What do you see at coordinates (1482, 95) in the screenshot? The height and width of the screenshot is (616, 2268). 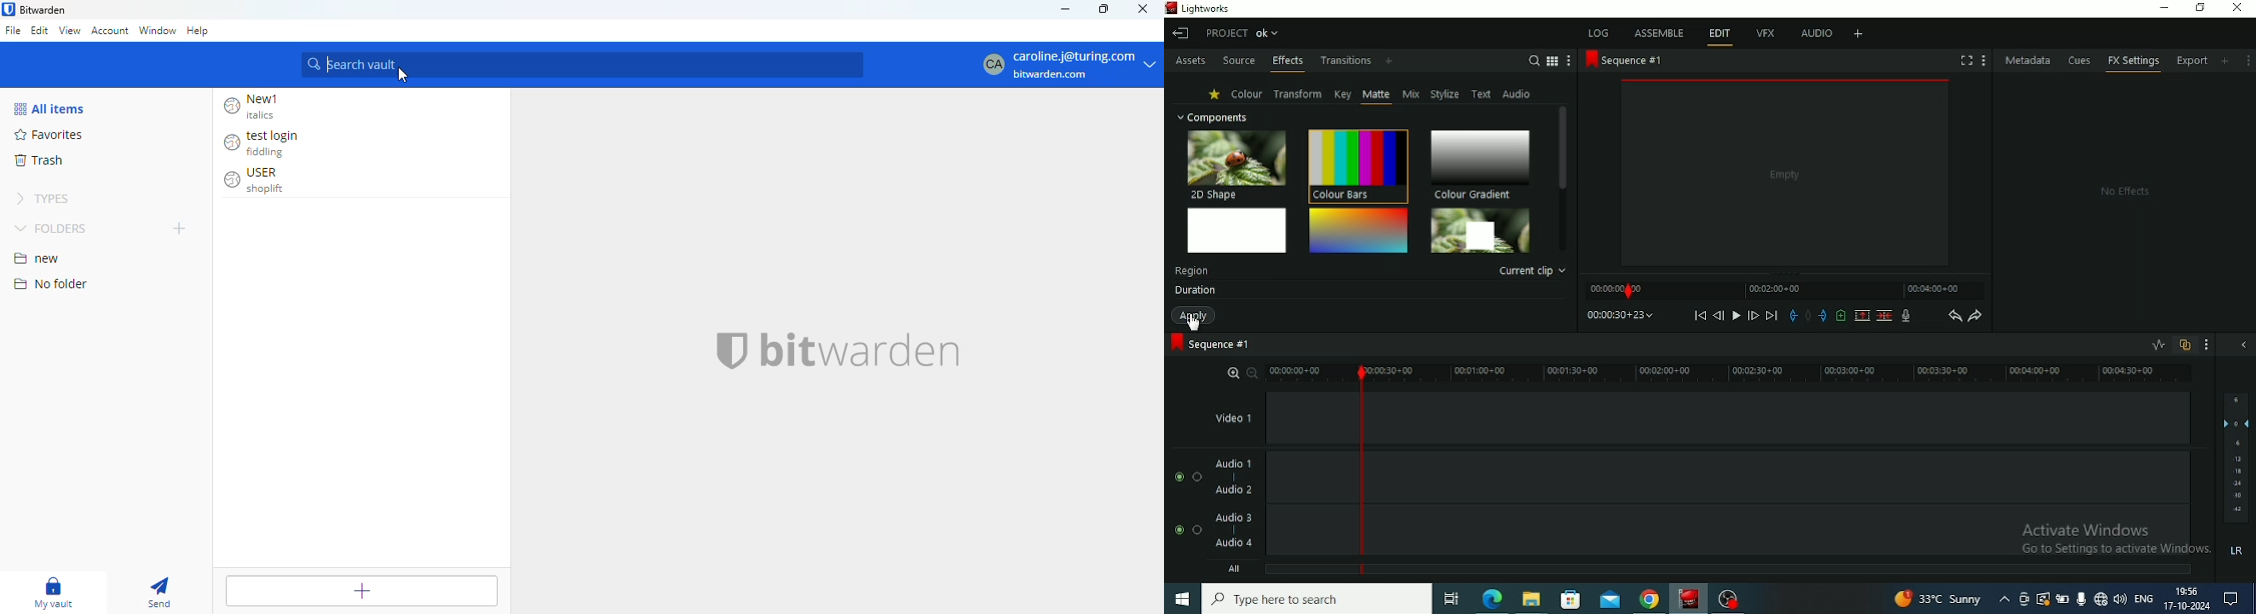 I see `Text` at bounding box center [1482, 95].